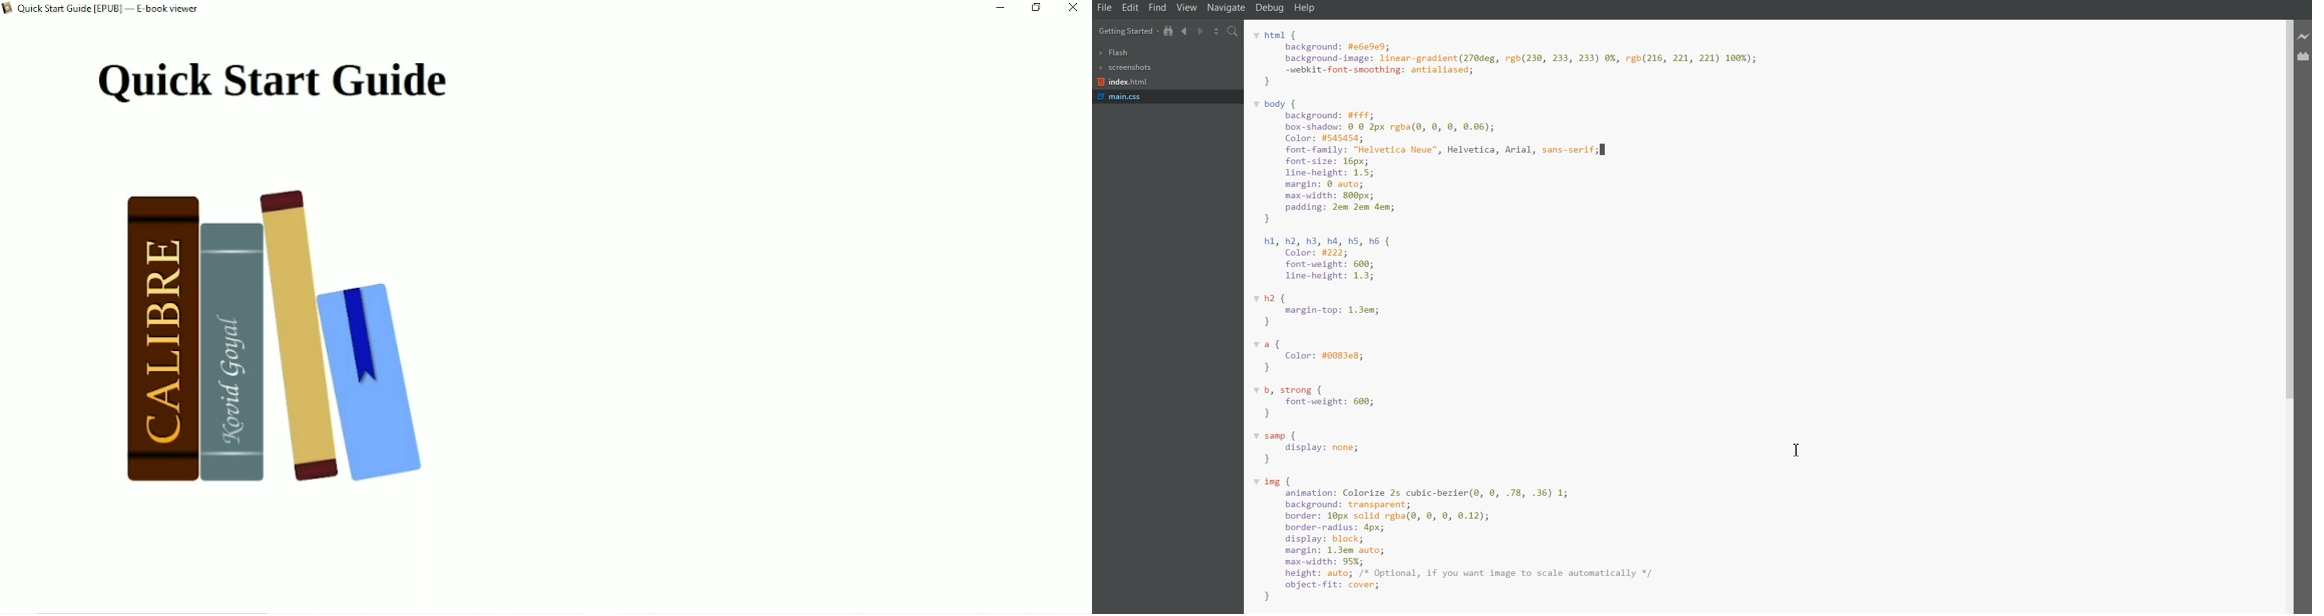  I want to click on main.css, so click(1123, 97).